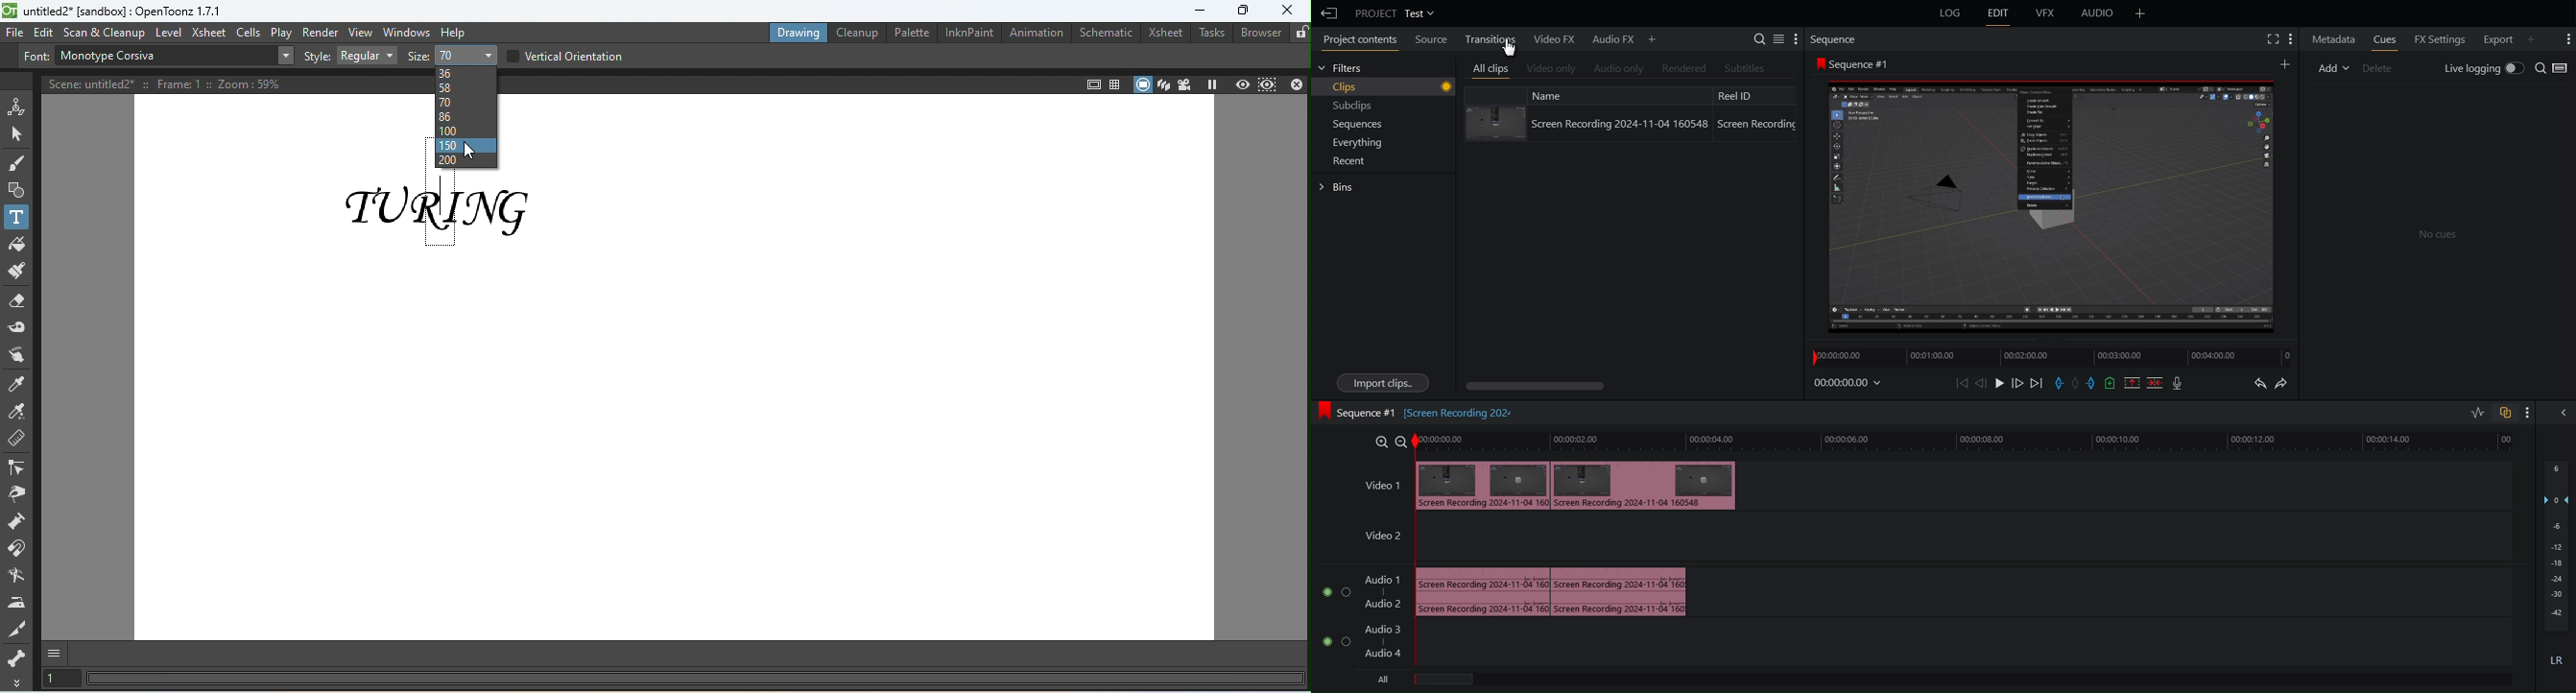 The width and height of the screenshot is (2576, 700). Describe the element at coordinates (1835, 40) in the screenshot. I see `Sequence` at that location.